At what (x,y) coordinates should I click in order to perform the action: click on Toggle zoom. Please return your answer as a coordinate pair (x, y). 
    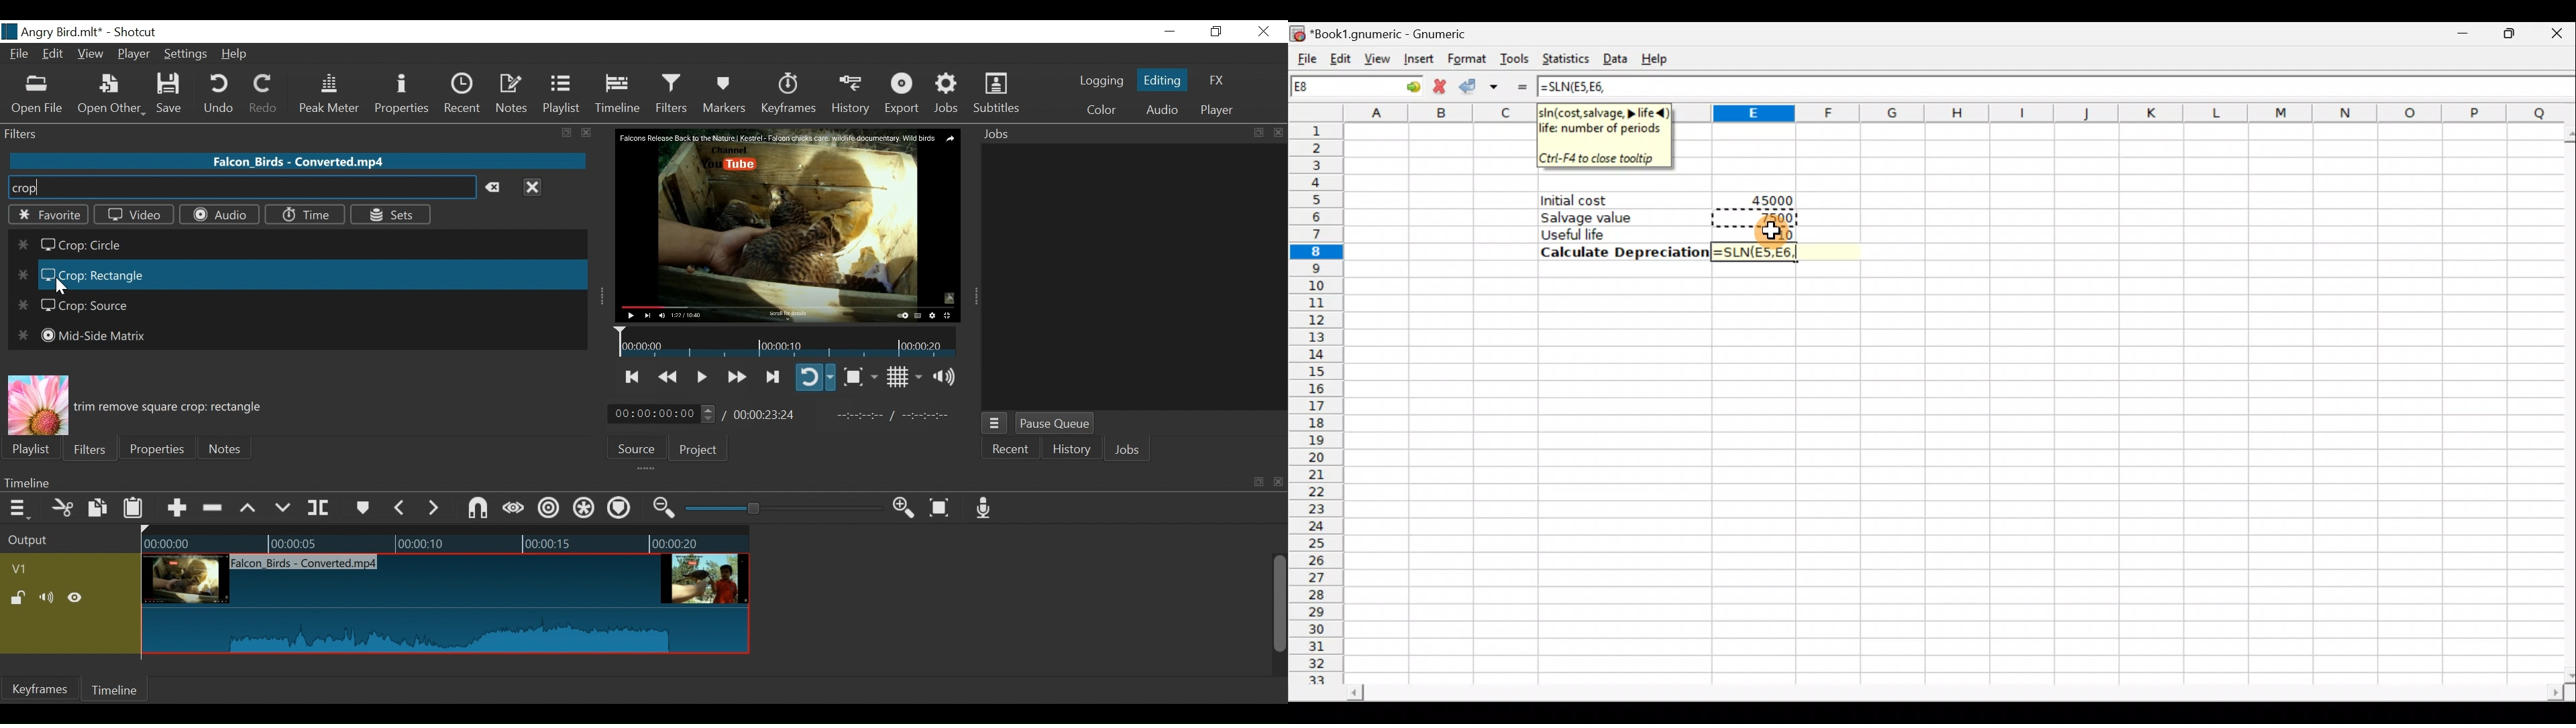
    Looking at the image, I should click on (860, 377).